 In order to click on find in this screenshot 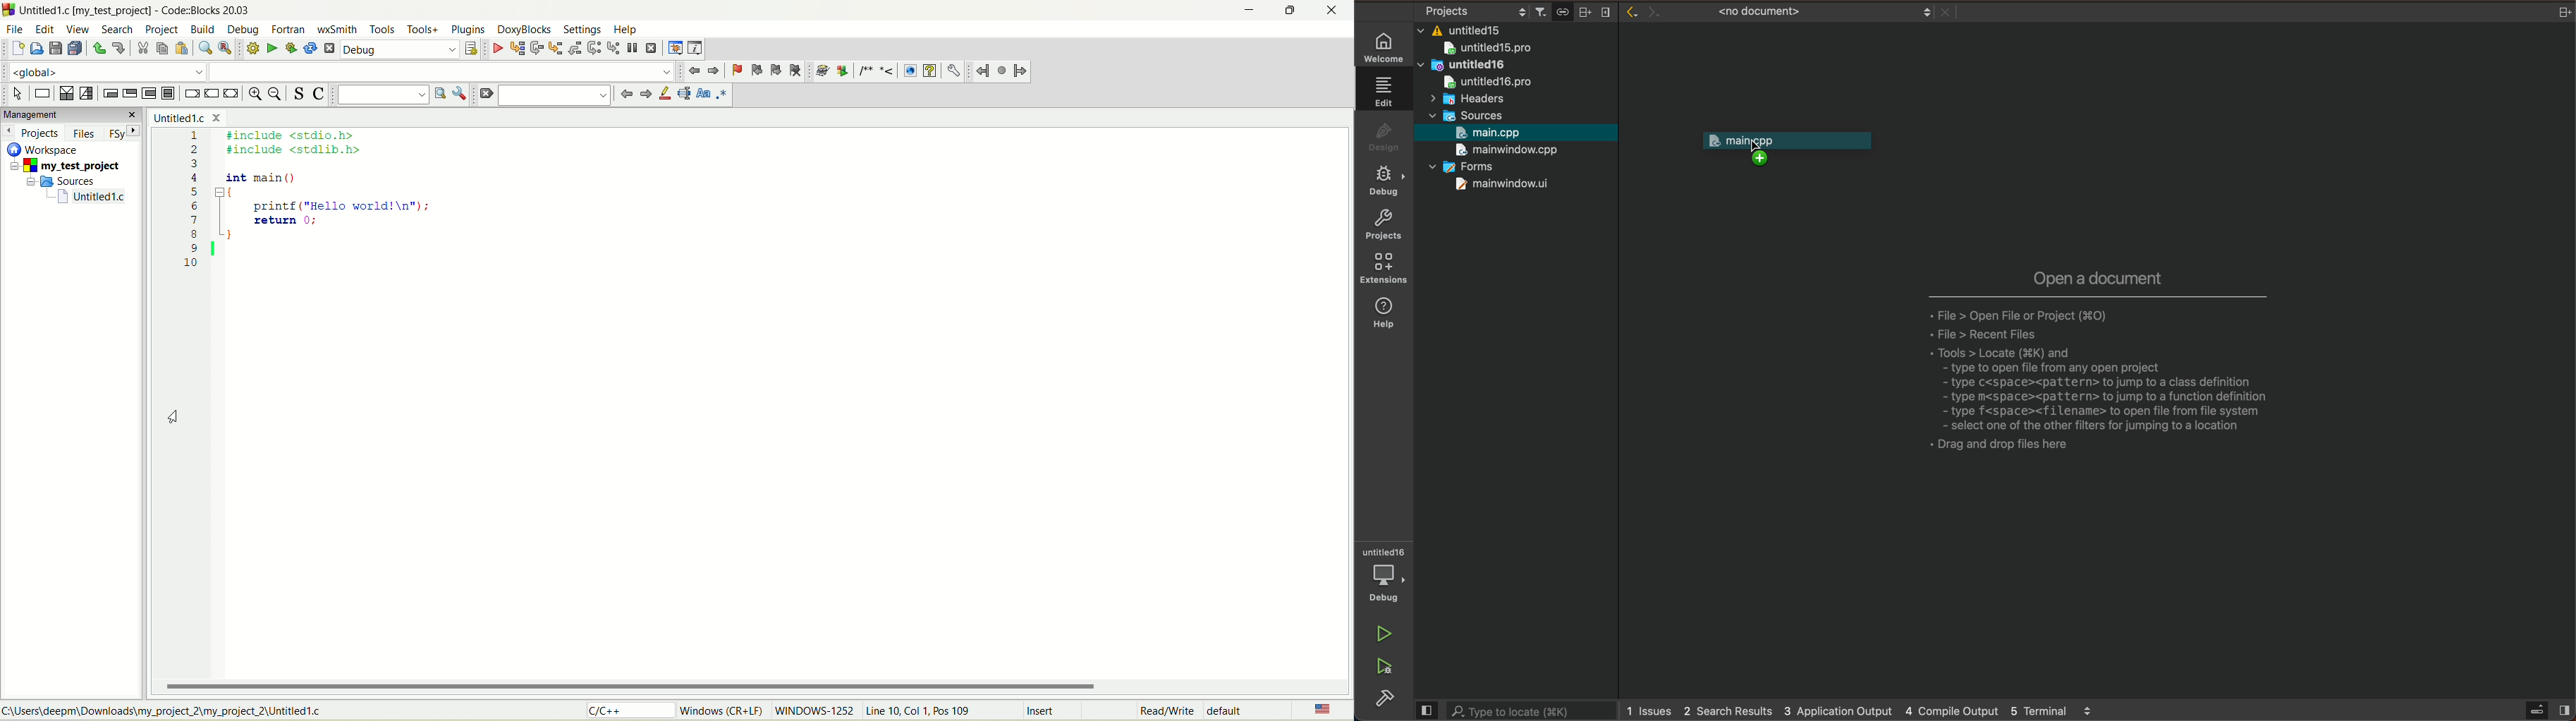, I will do `click(207, 50)`.